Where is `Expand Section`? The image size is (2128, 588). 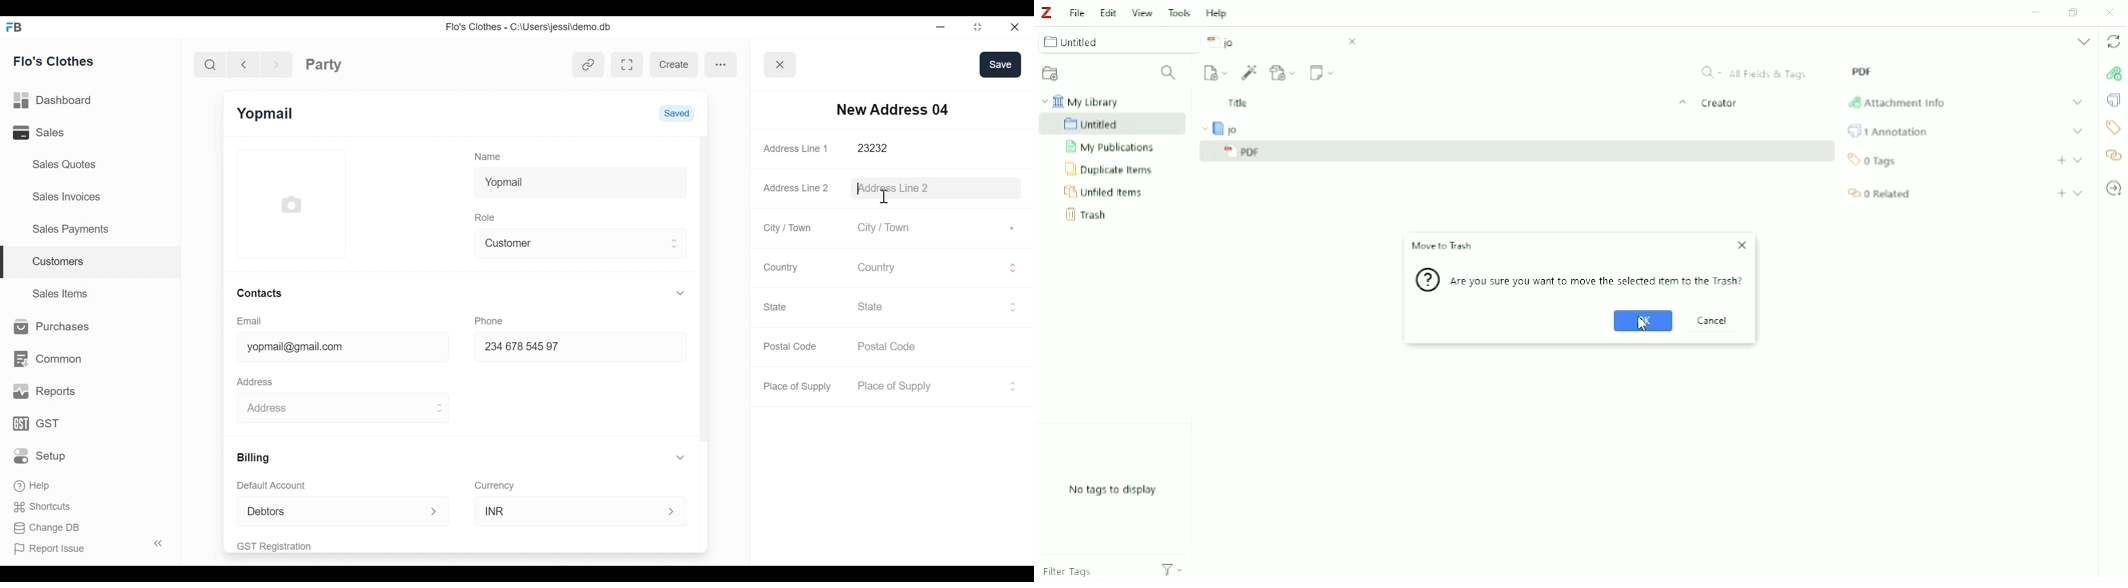
Expand Section is located at coordinates (2076, 102).